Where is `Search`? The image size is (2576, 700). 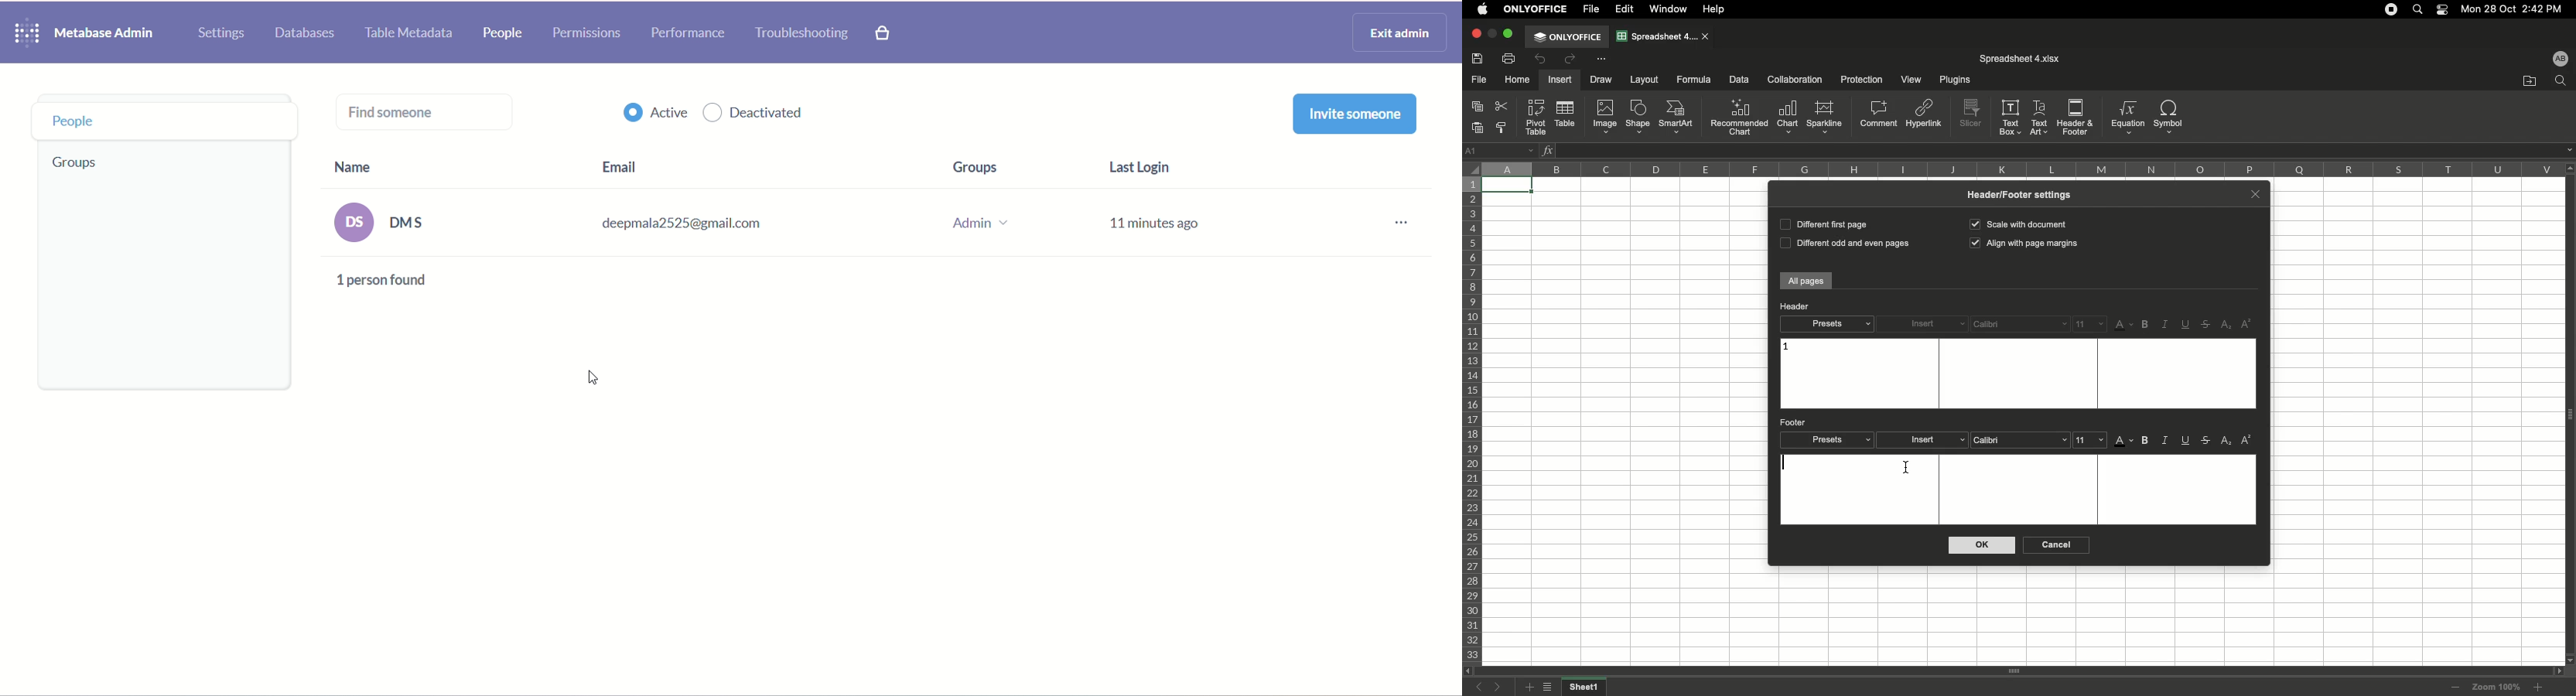
Search is located at coordinates (2420, 9).